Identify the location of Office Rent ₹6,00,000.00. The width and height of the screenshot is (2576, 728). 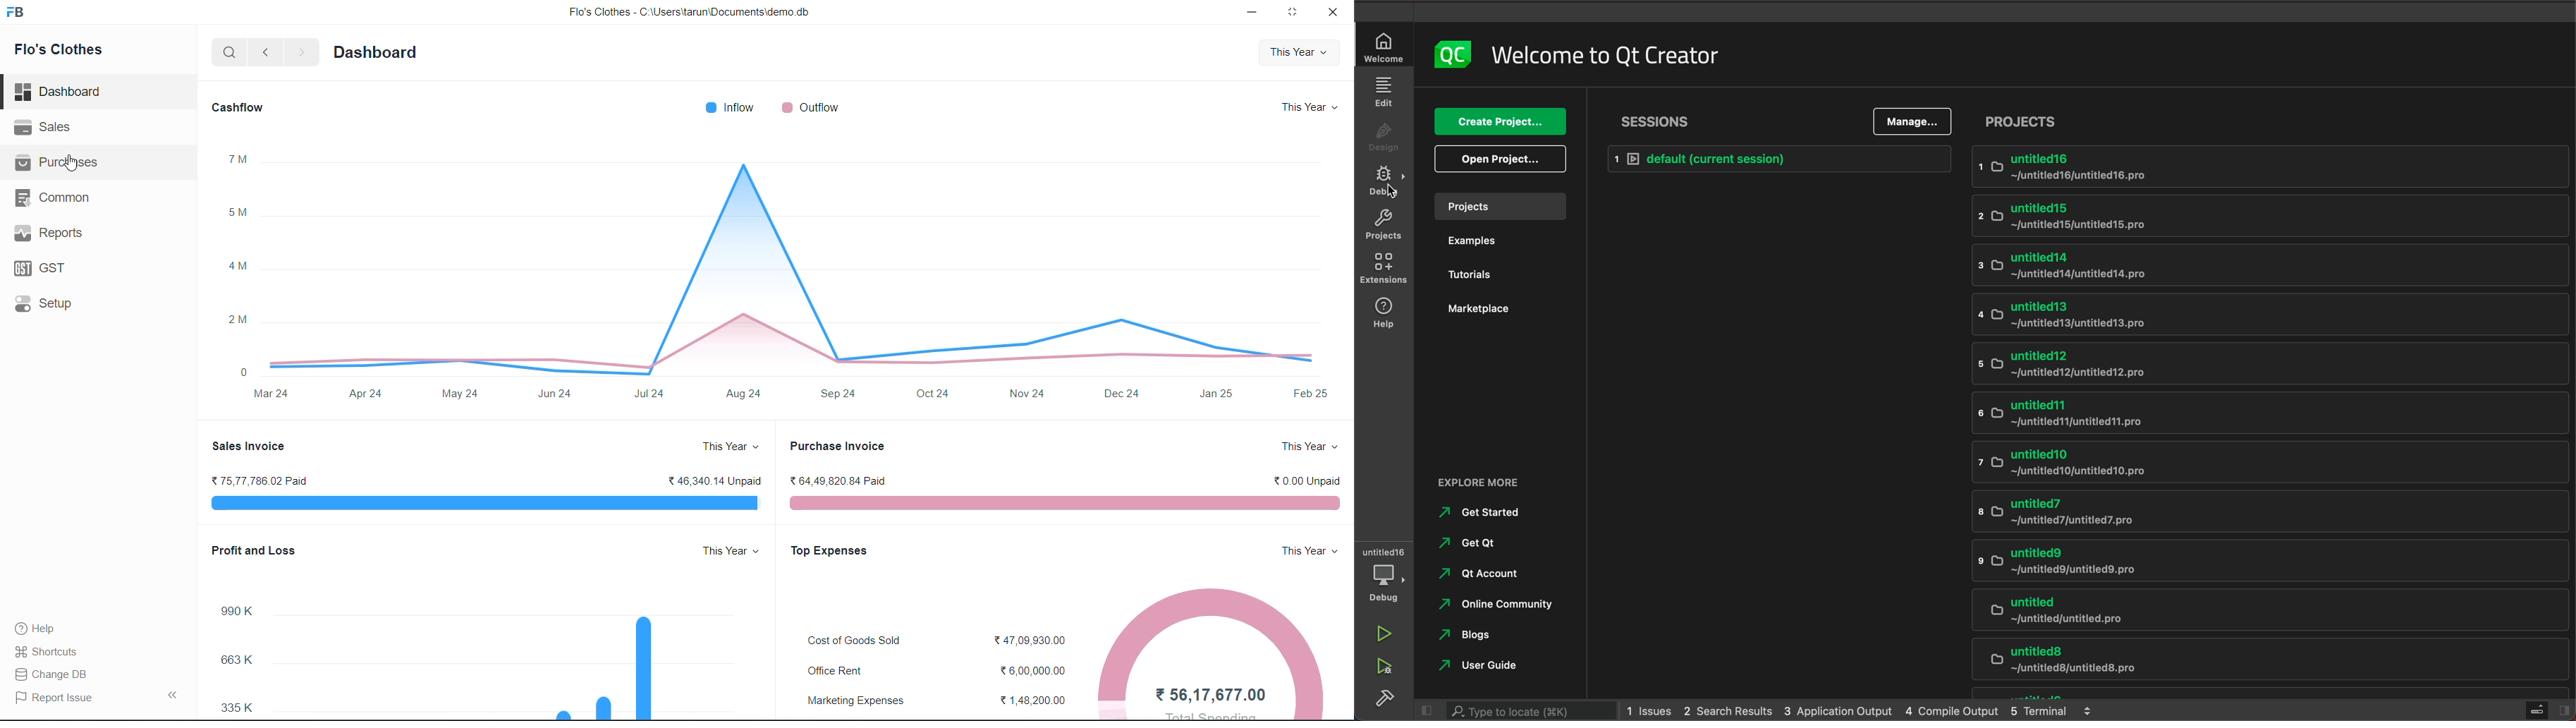
(935, 668).